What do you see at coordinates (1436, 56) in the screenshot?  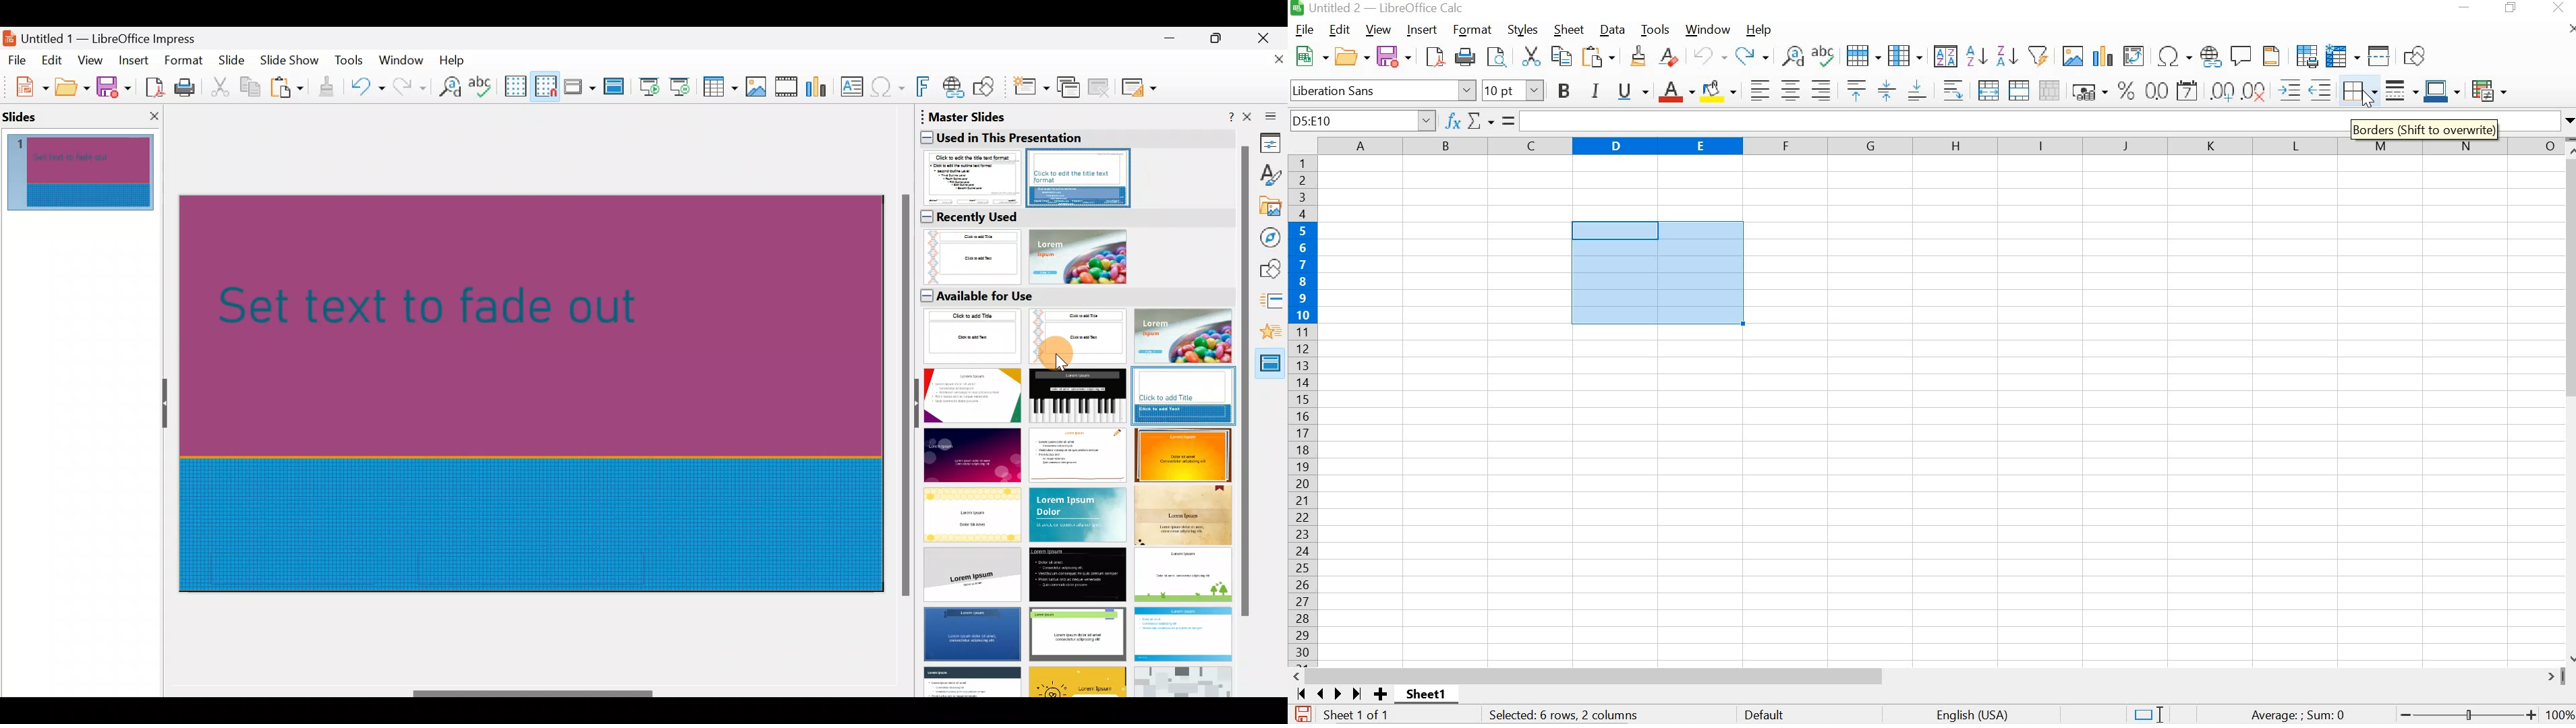 I see `SAVE AS PDF` at bounding box center [1436, 56].